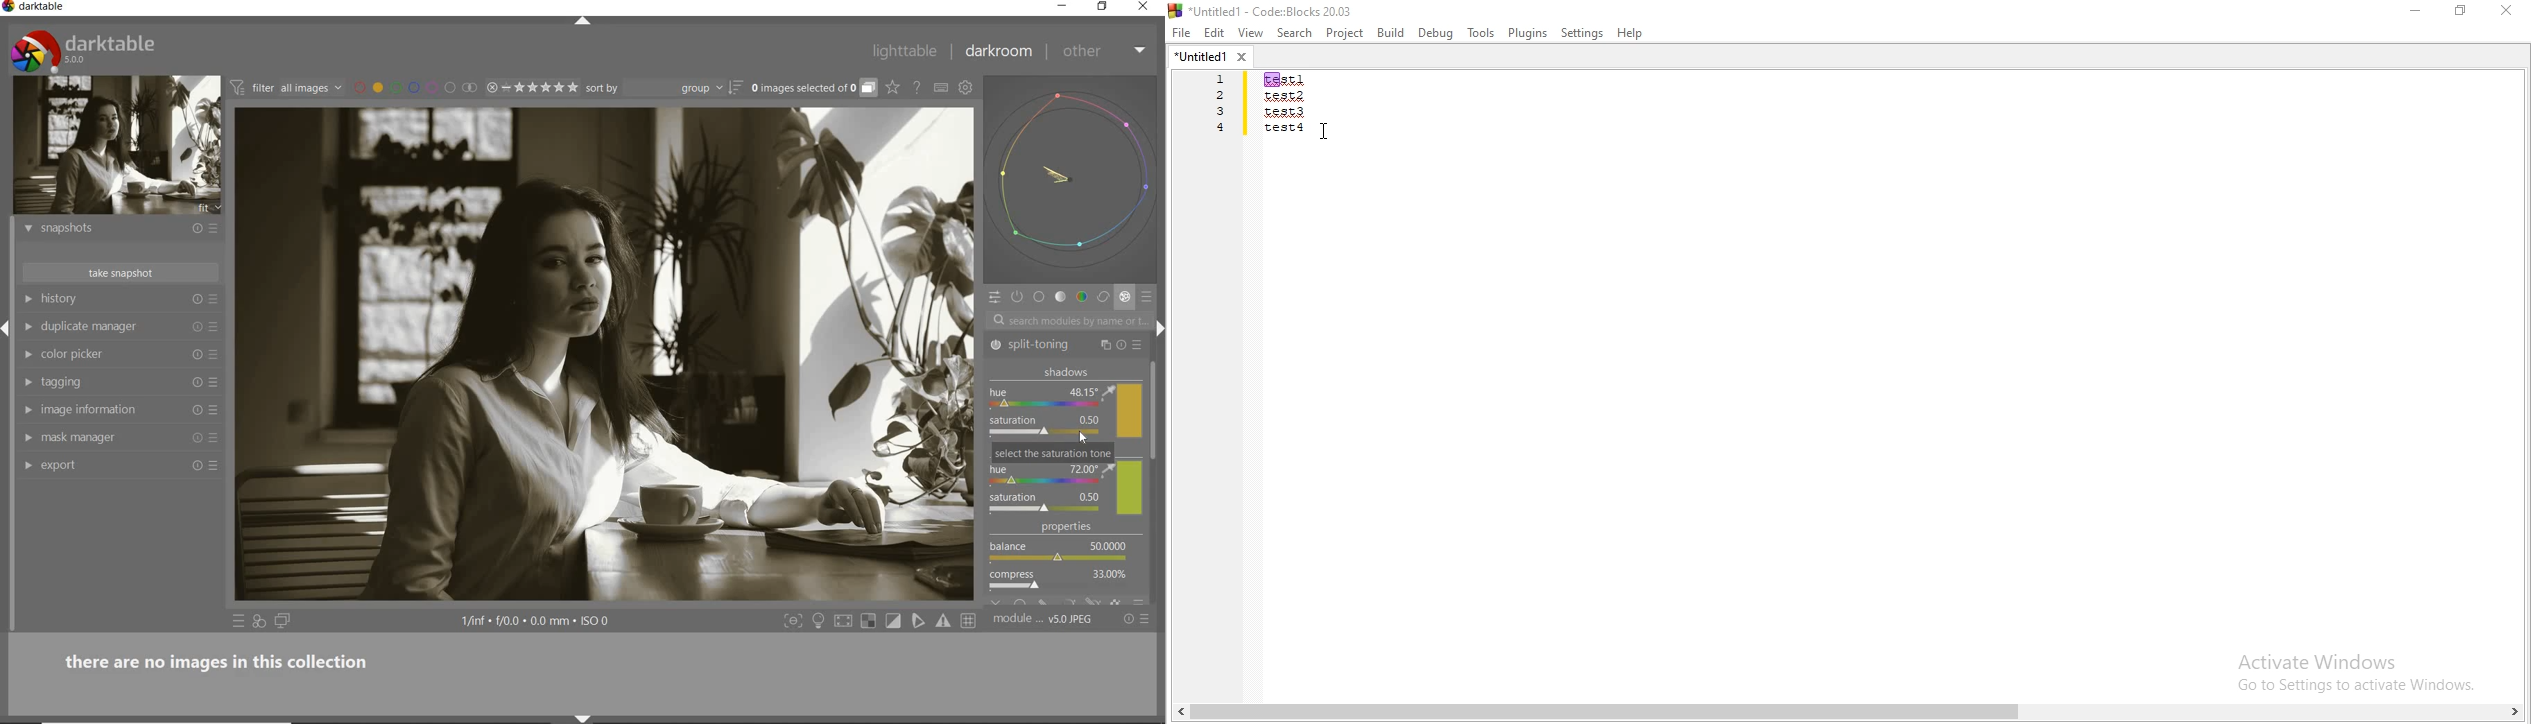 This screenshot has height=728, width=2548. Describe the element at coordinates (217, 355) in the screenshot. I see `preset and preferences` at that location.